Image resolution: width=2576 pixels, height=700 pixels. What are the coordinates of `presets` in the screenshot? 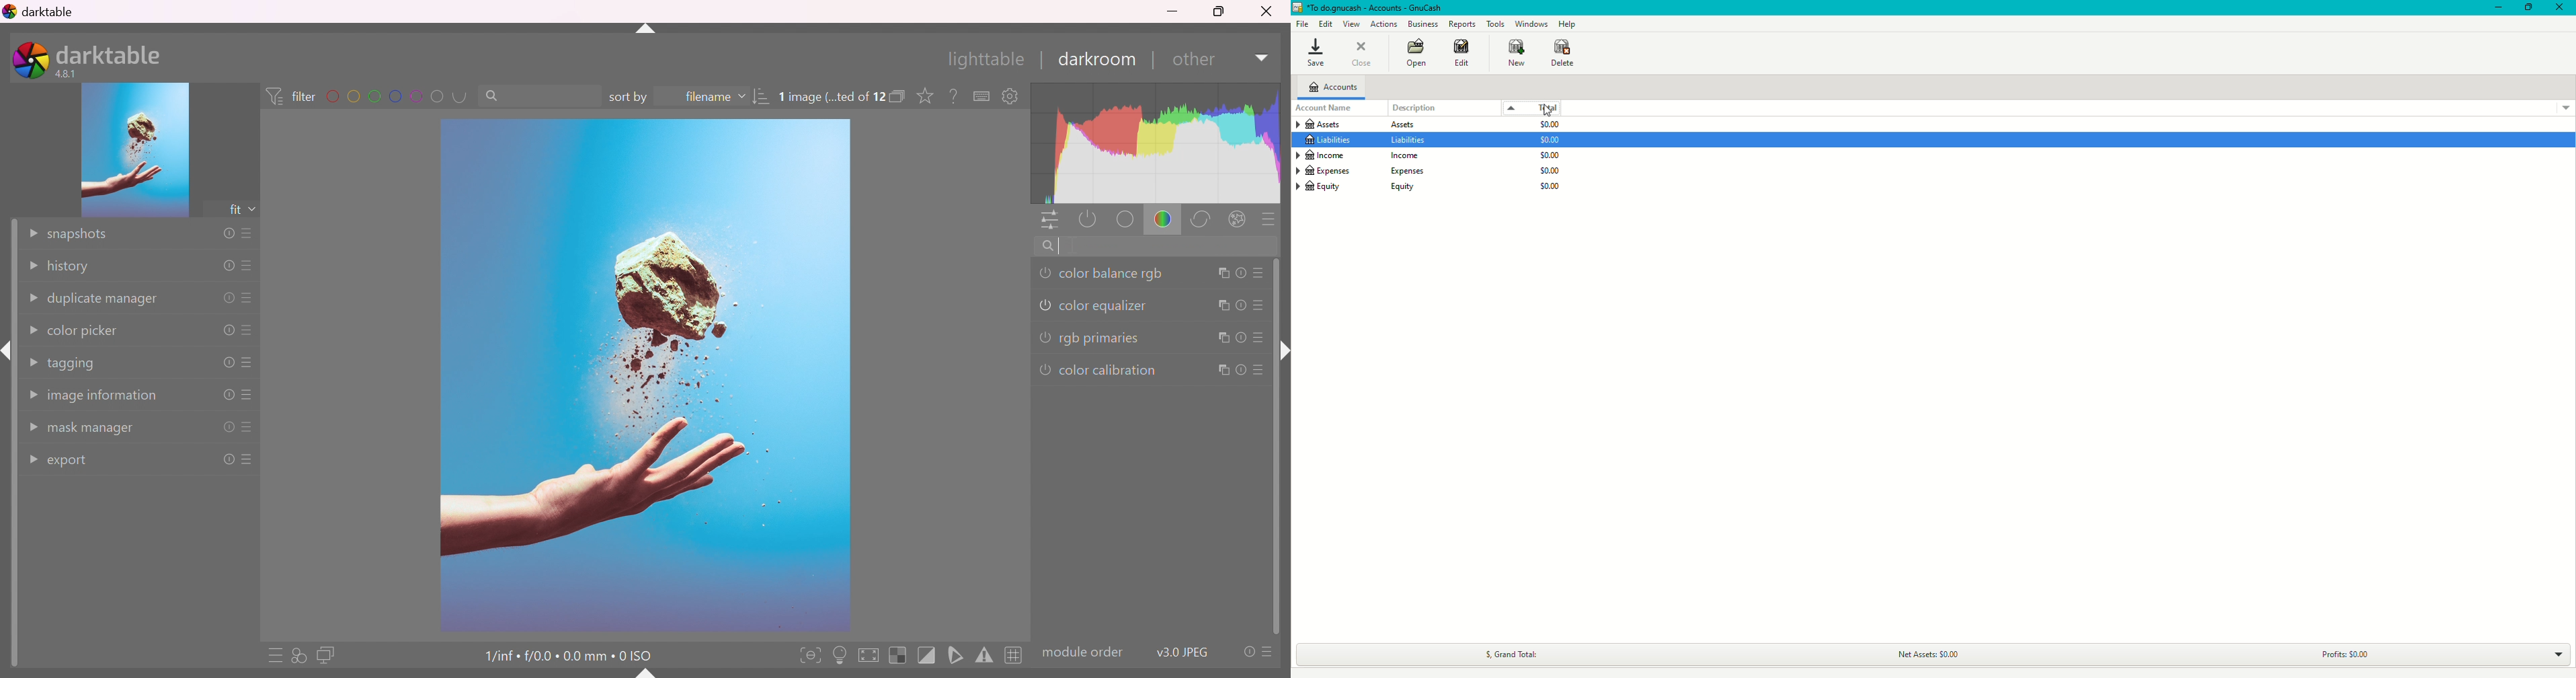 It's located at (1268, 652).